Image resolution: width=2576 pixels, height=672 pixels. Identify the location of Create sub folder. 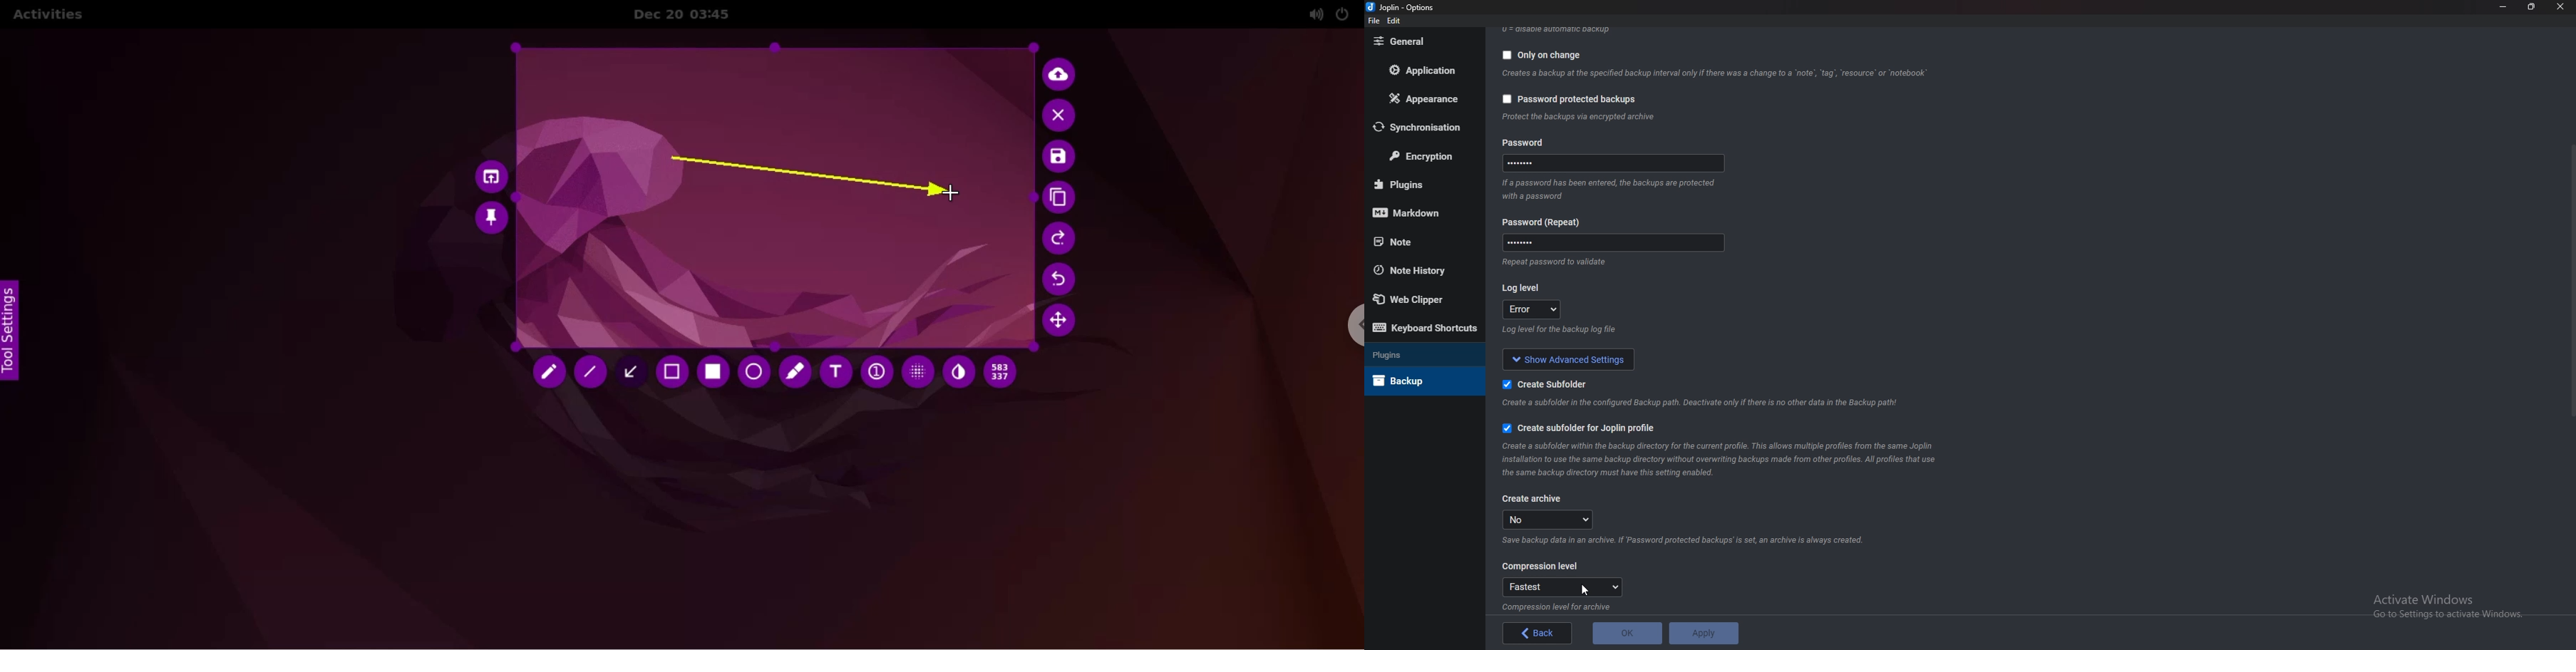
(1549, 385).